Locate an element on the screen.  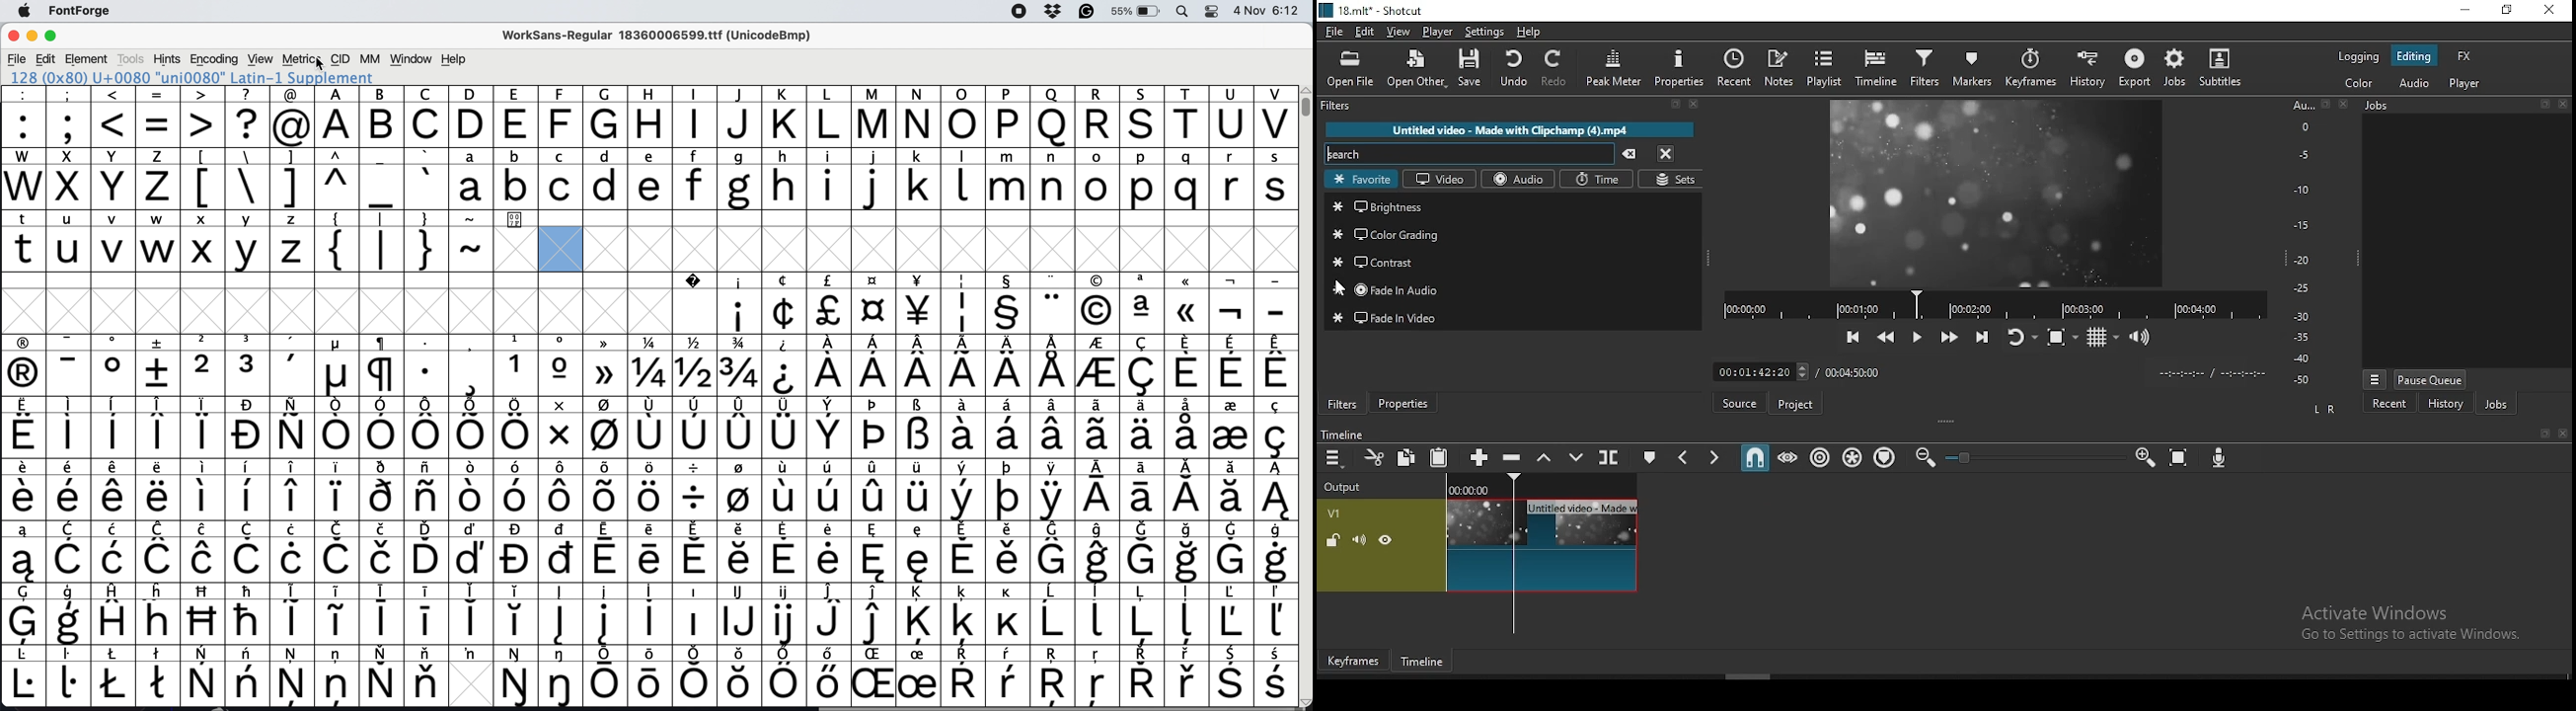
close window is located at coordinates (2546, 12).